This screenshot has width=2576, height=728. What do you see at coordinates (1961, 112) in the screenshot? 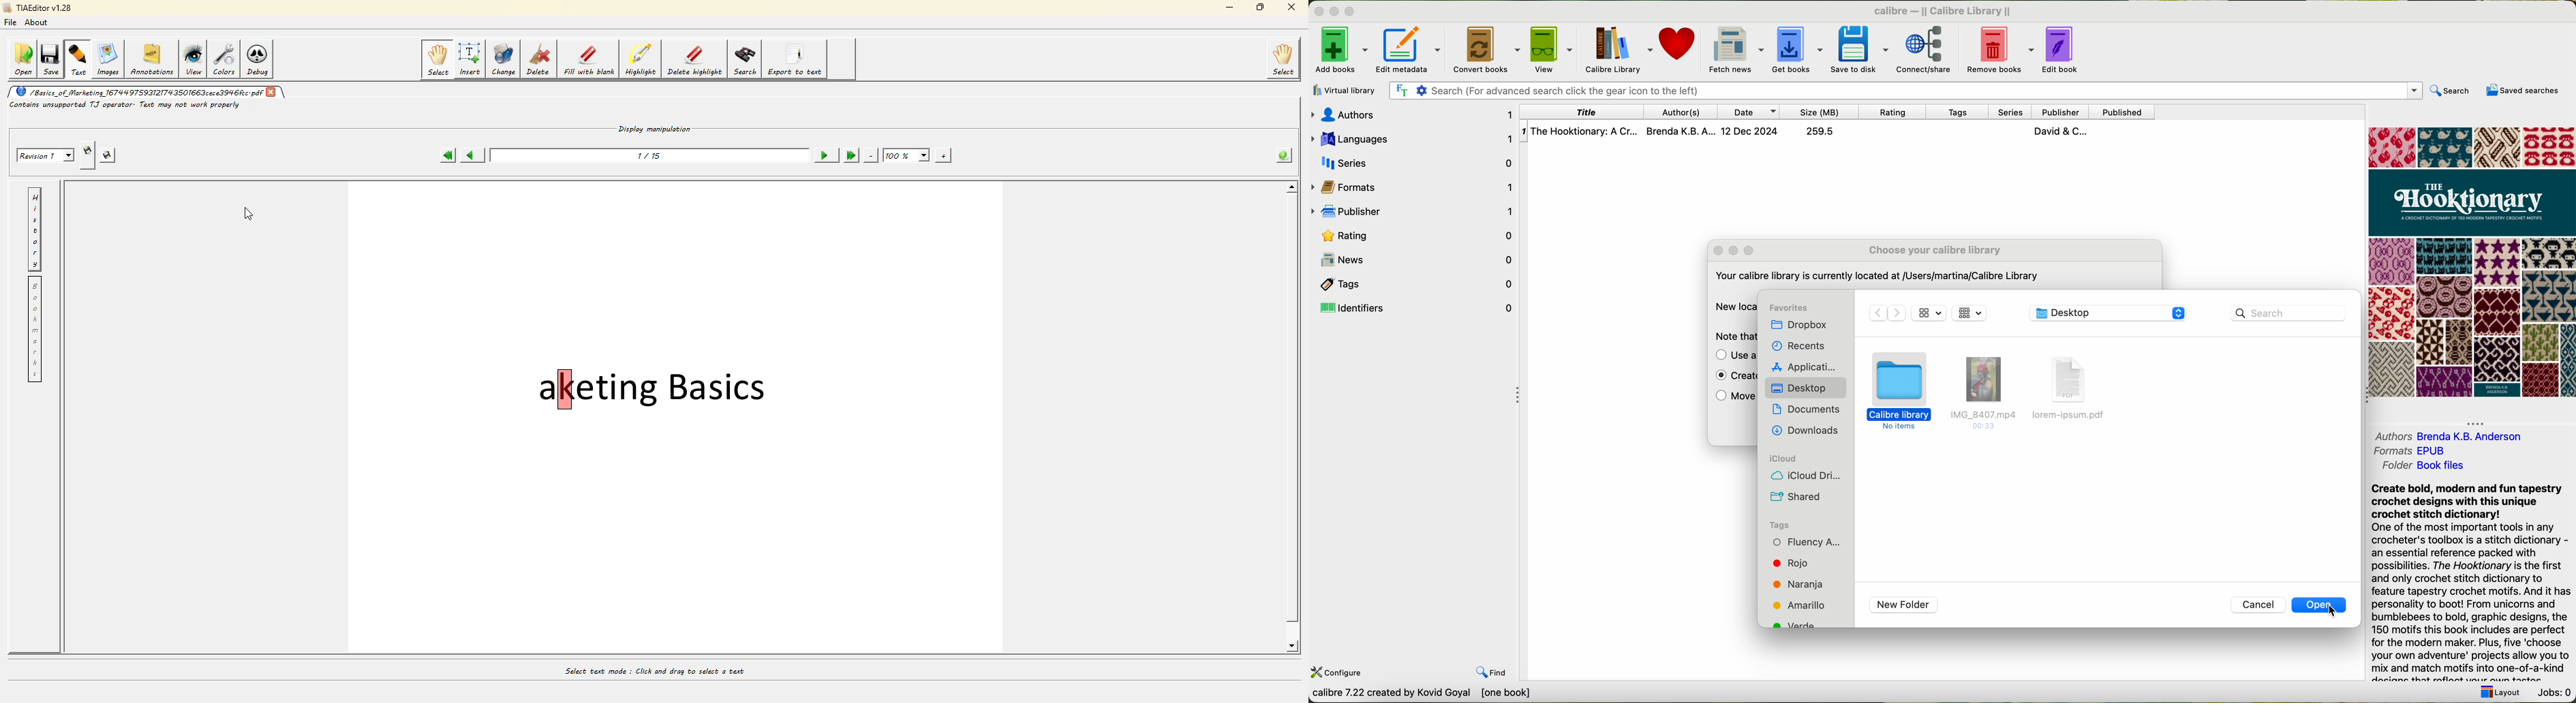
I see `tags` at bounding box center [1961, 112].